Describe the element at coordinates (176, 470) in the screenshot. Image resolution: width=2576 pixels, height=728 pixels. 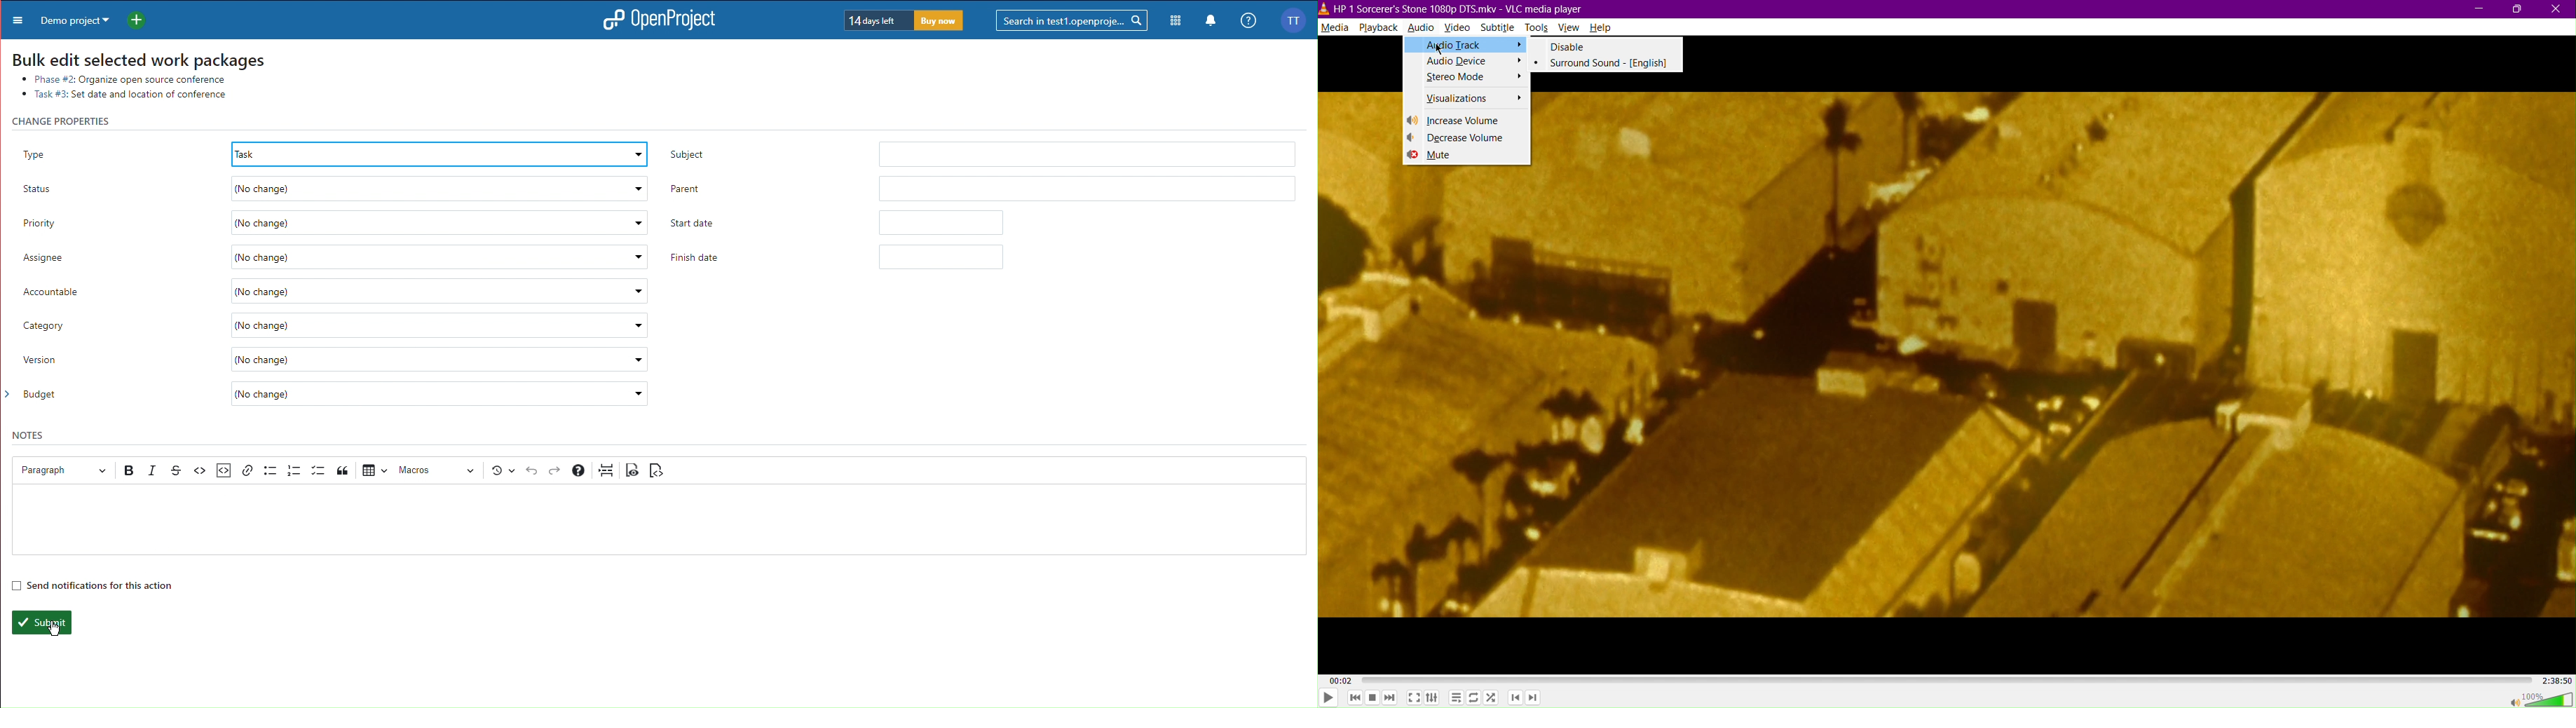
I see `Strikethrough` at that location.